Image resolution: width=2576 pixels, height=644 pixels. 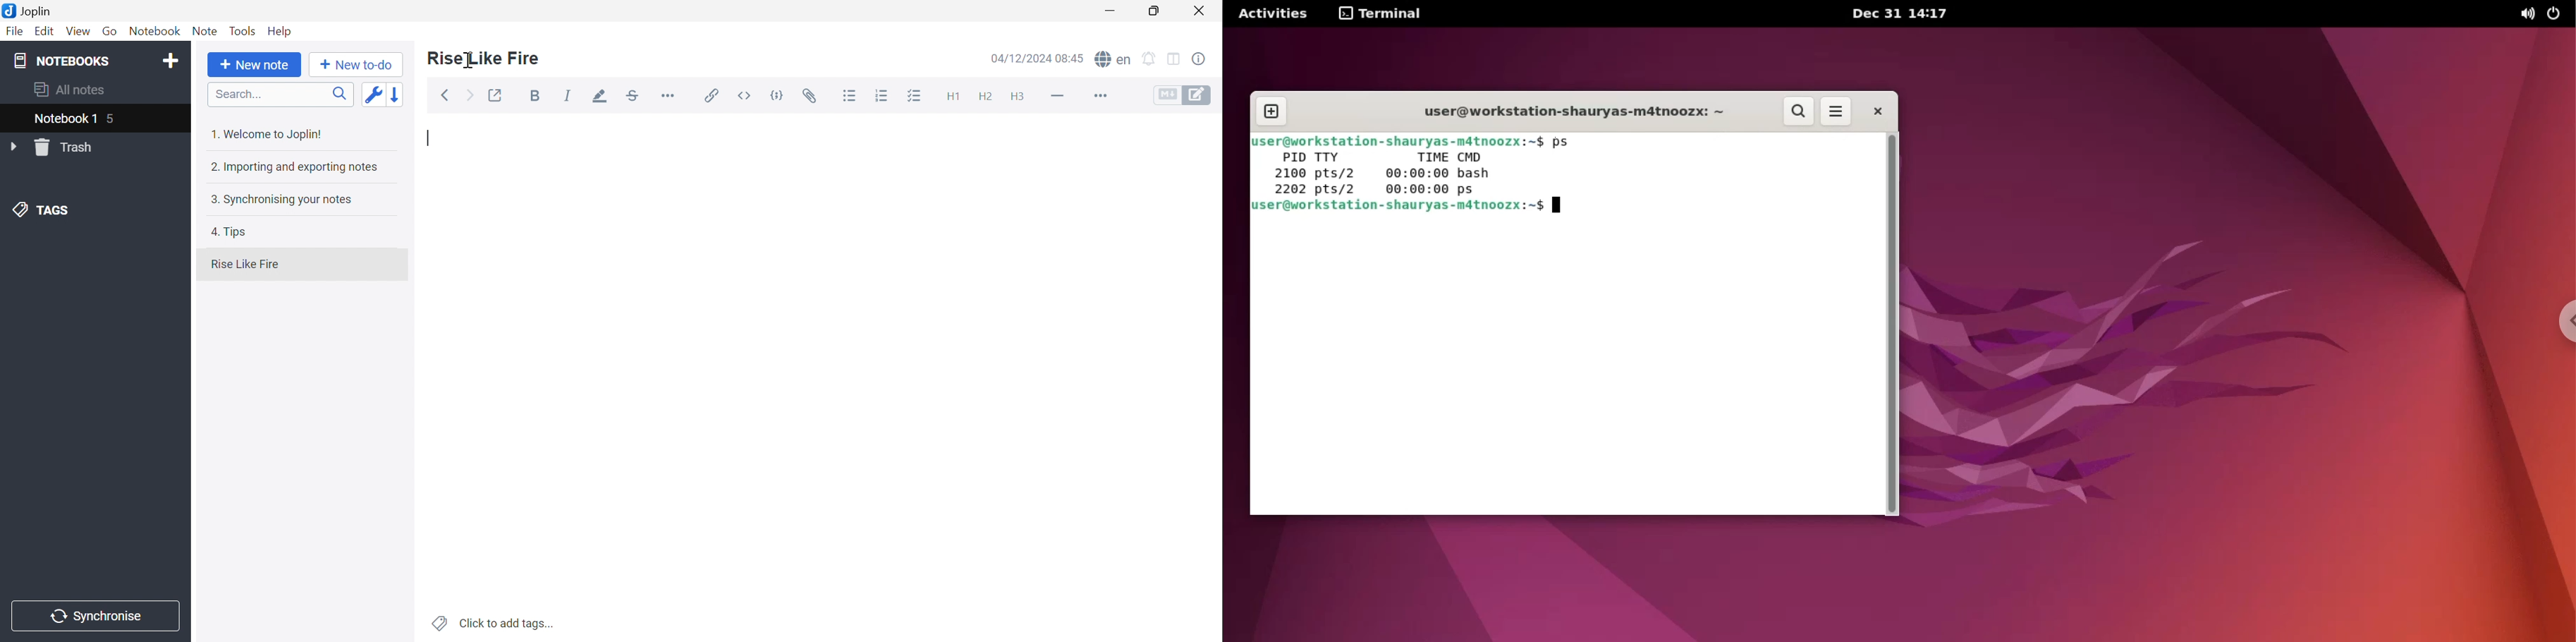 What do you see at coordinates (285, 201) in the screenshot?
I see `3. Synchronising your notes` at bounding box center [285, 201].